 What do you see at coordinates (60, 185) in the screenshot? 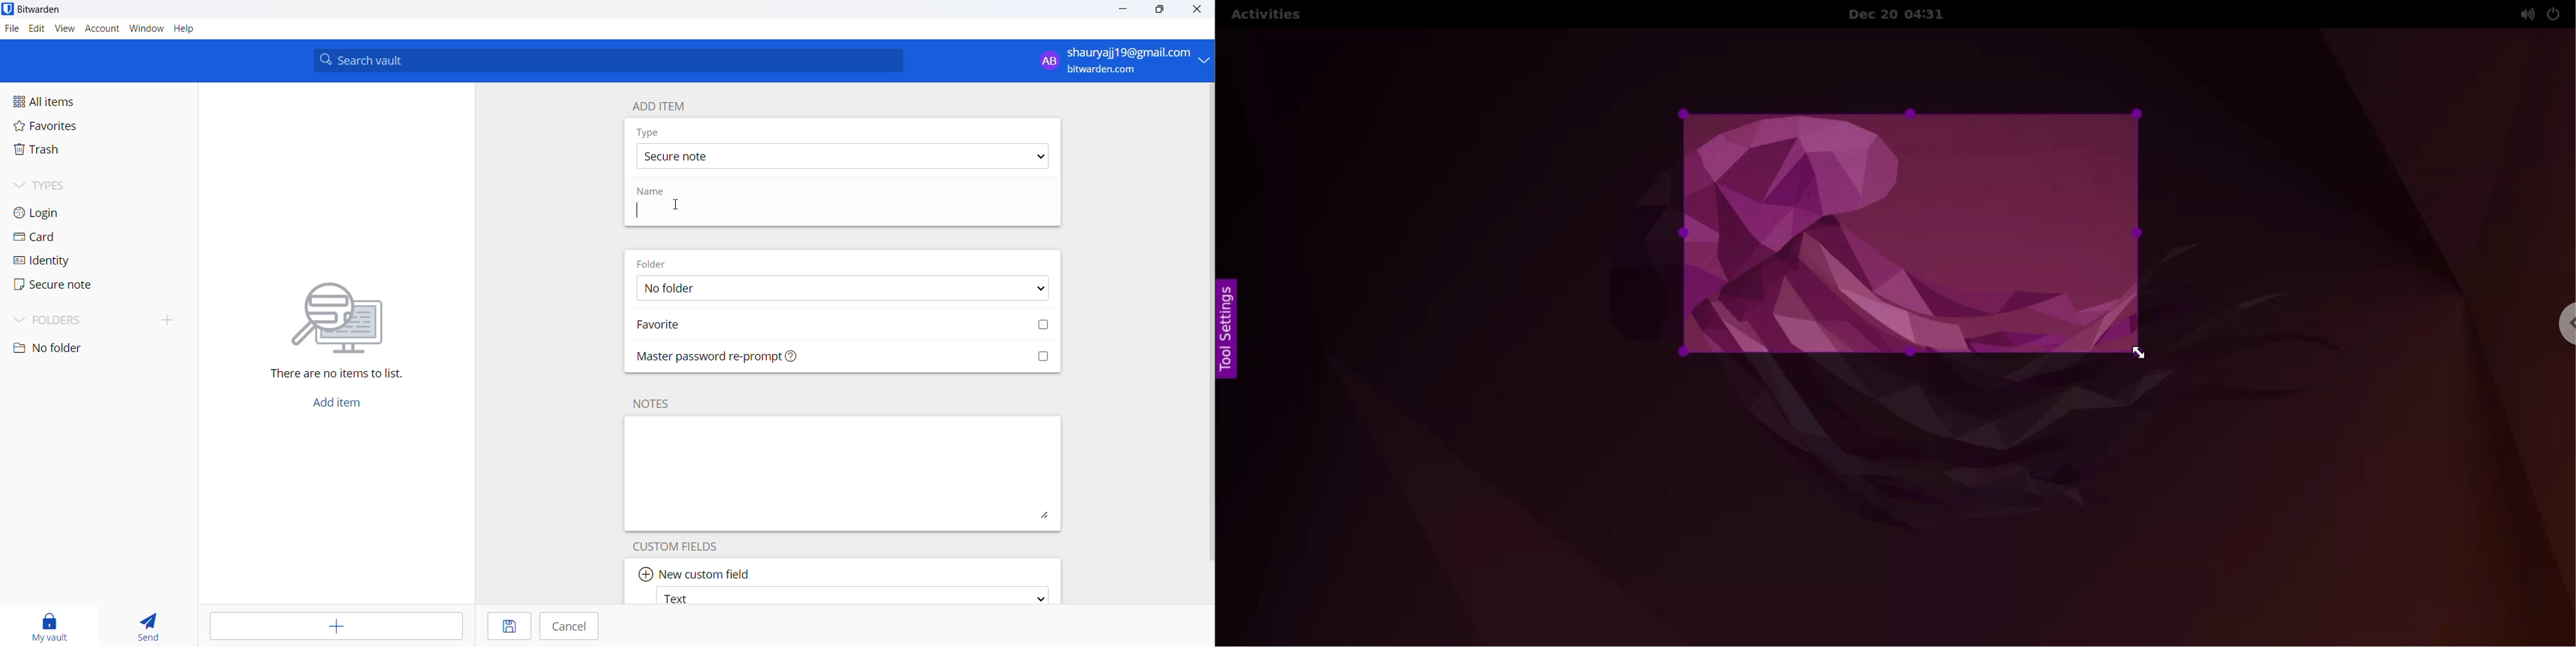
I see `types` at bounding box center [60, 185].